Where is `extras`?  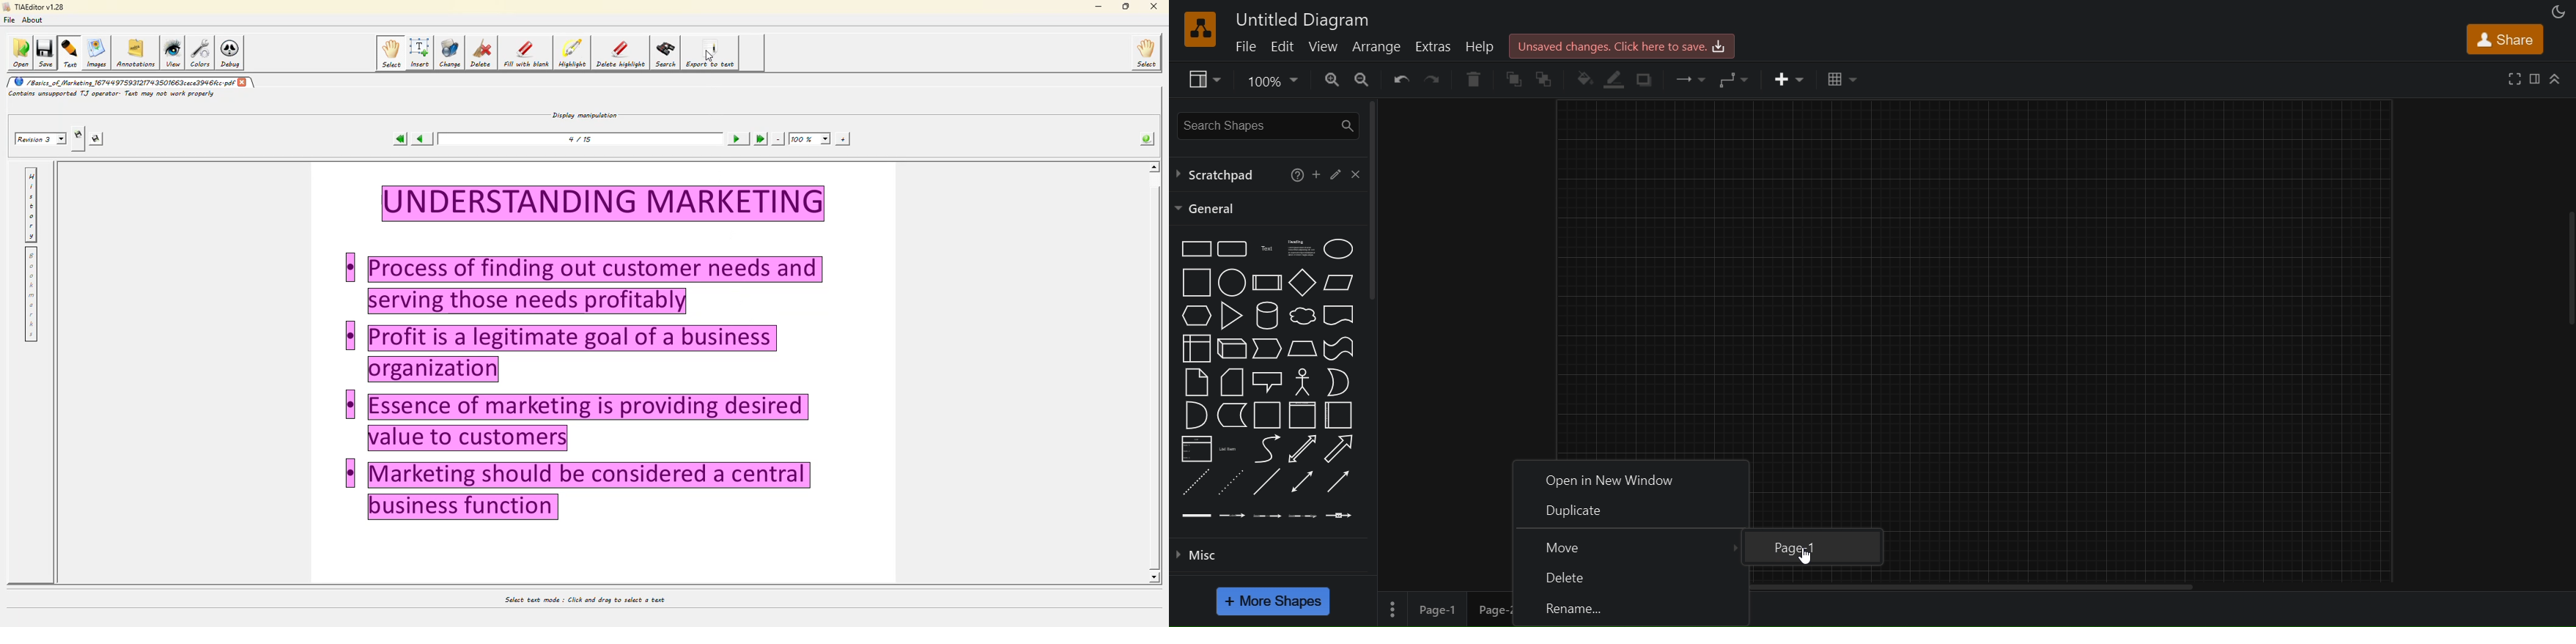 extras is located at coordinates (1433, 47).